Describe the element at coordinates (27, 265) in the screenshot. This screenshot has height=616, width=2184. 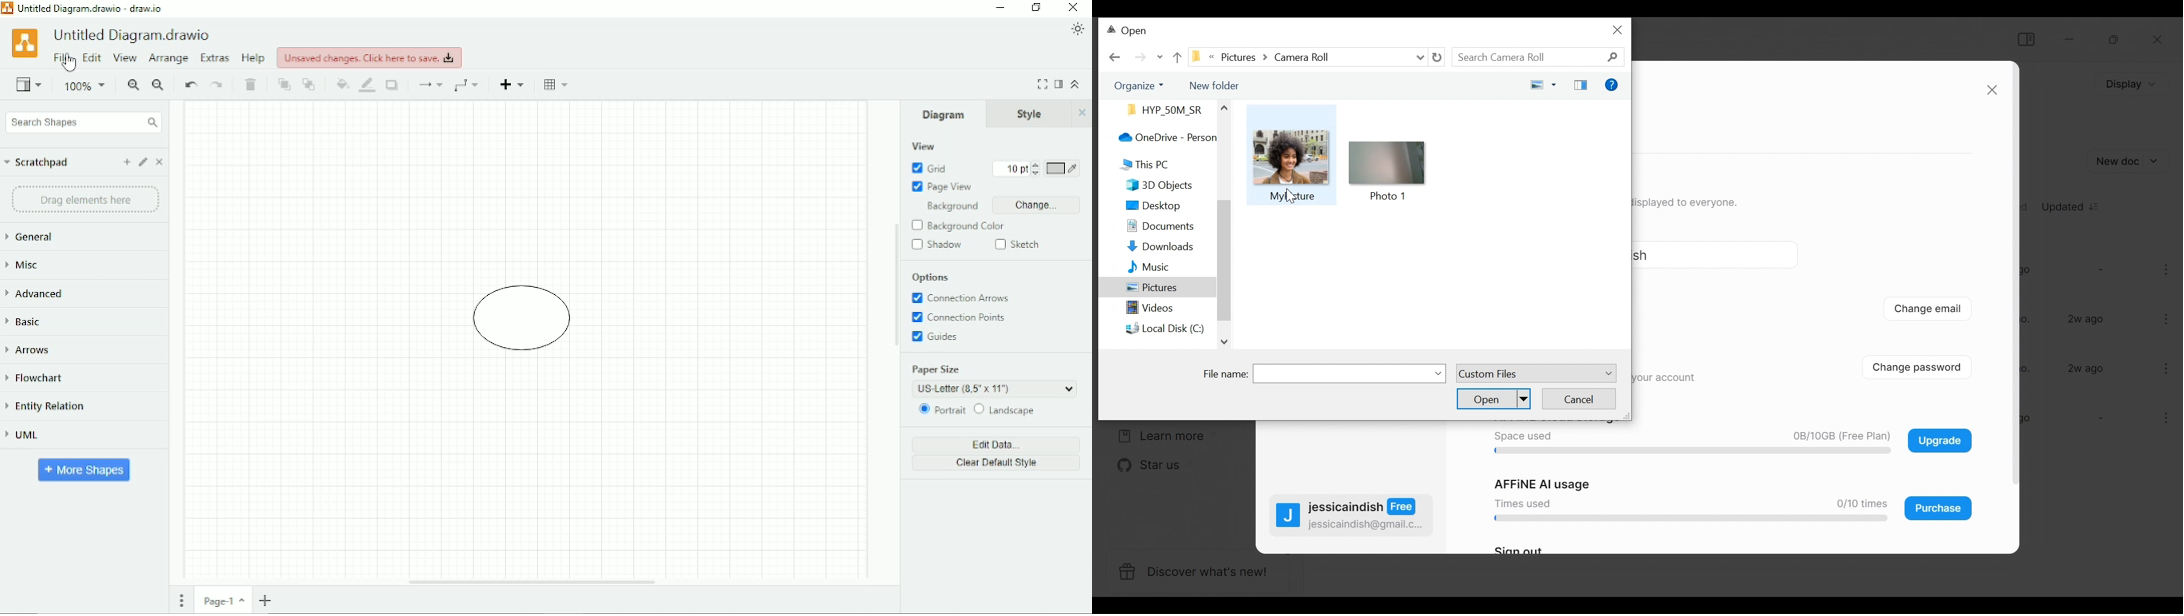
I see `Misc` at that location.